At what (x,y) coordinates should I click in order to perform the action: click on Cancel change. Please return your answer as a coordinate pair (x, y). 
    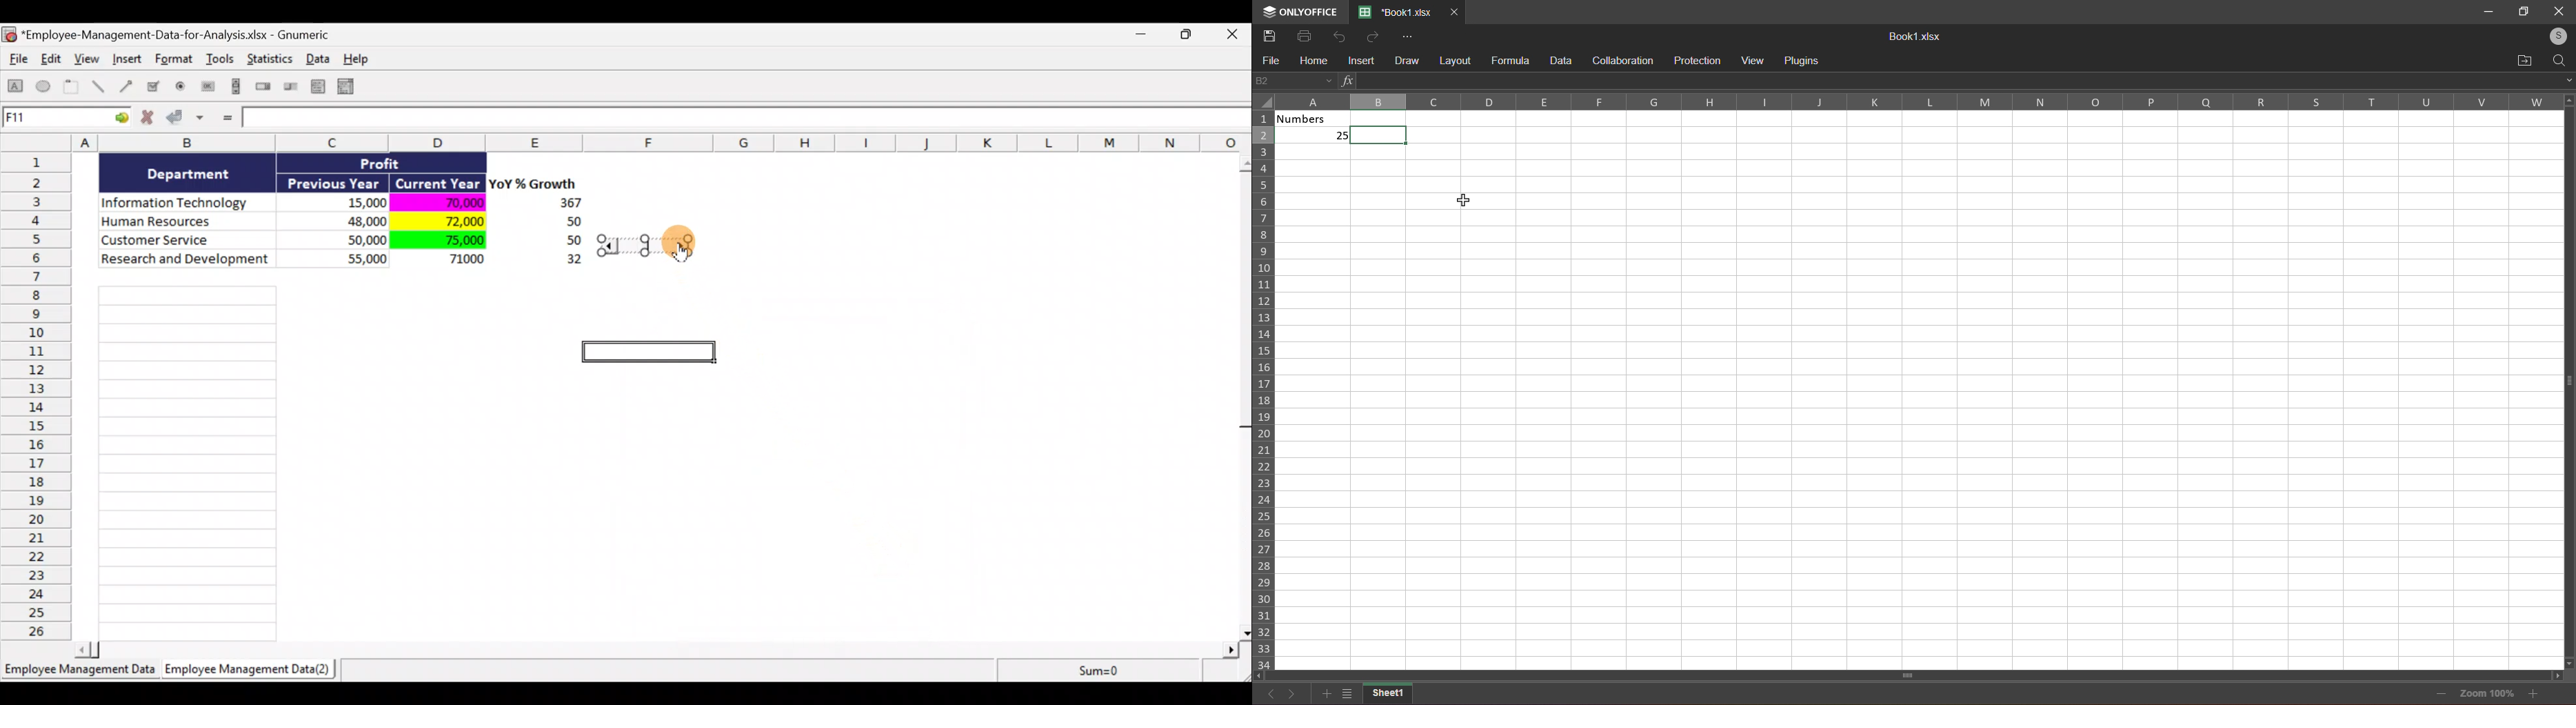
    Looking at the image, I should click on (151, 120).